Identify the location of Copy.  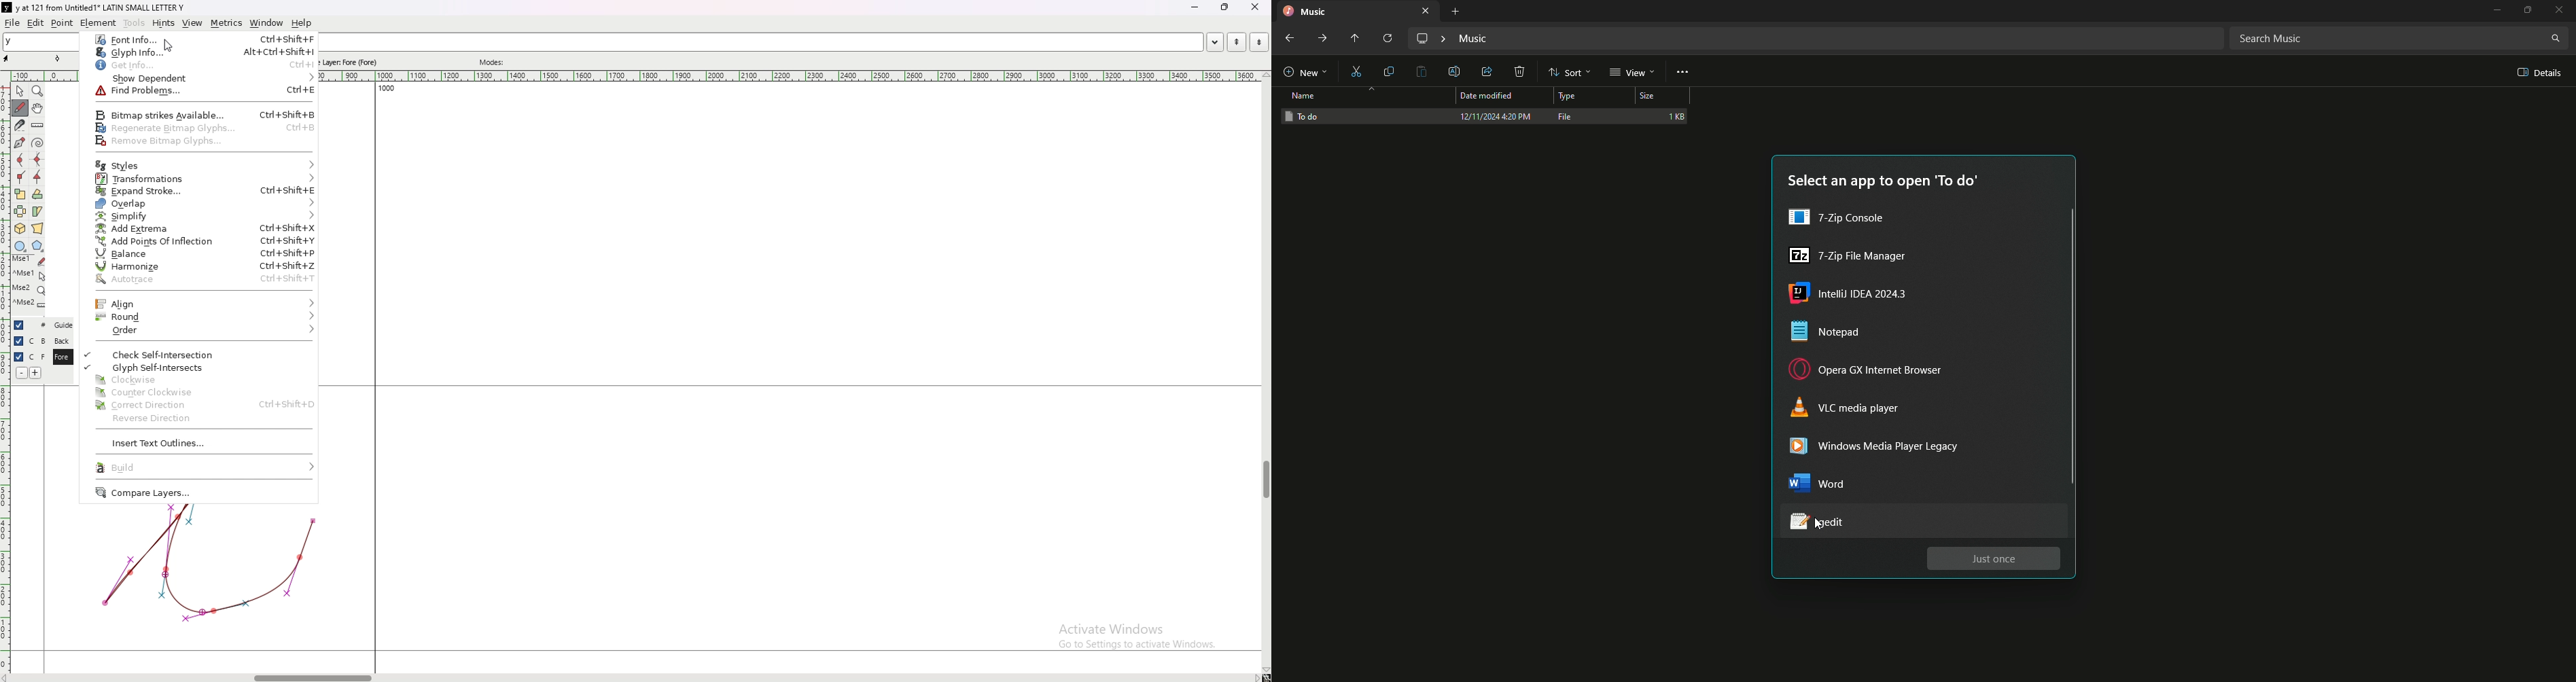
(1390, 73).